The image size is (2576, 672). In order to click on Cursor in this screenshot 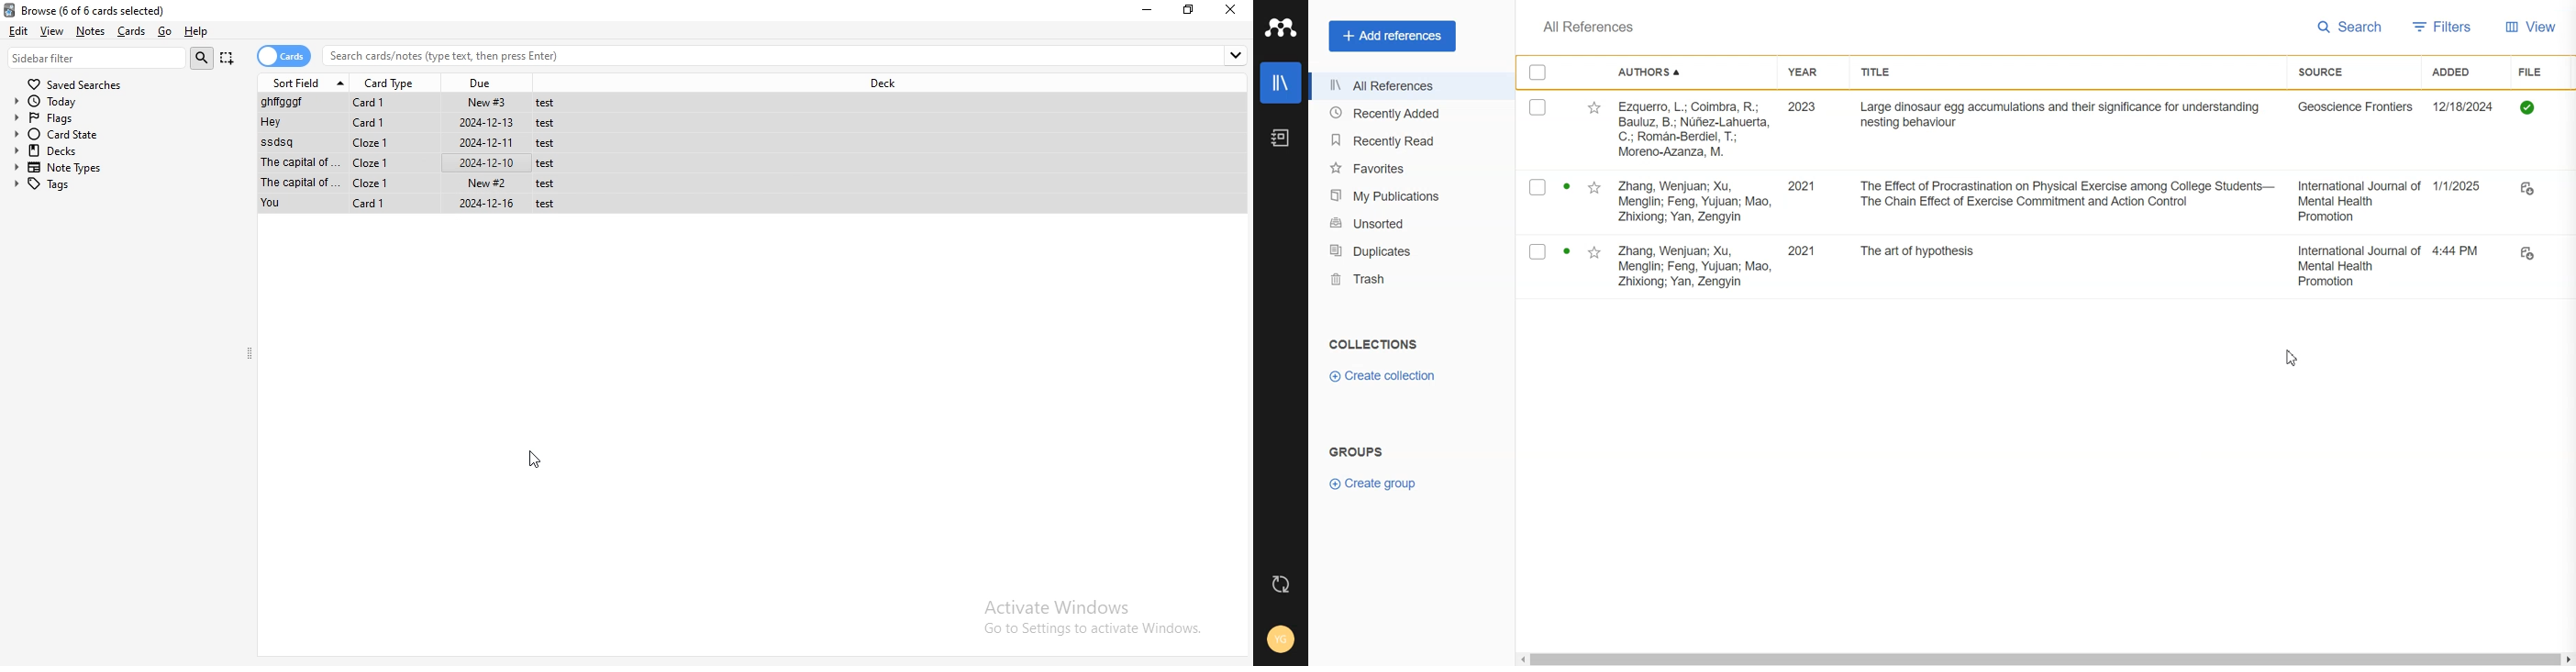, I will do `click(2294, 358)`.